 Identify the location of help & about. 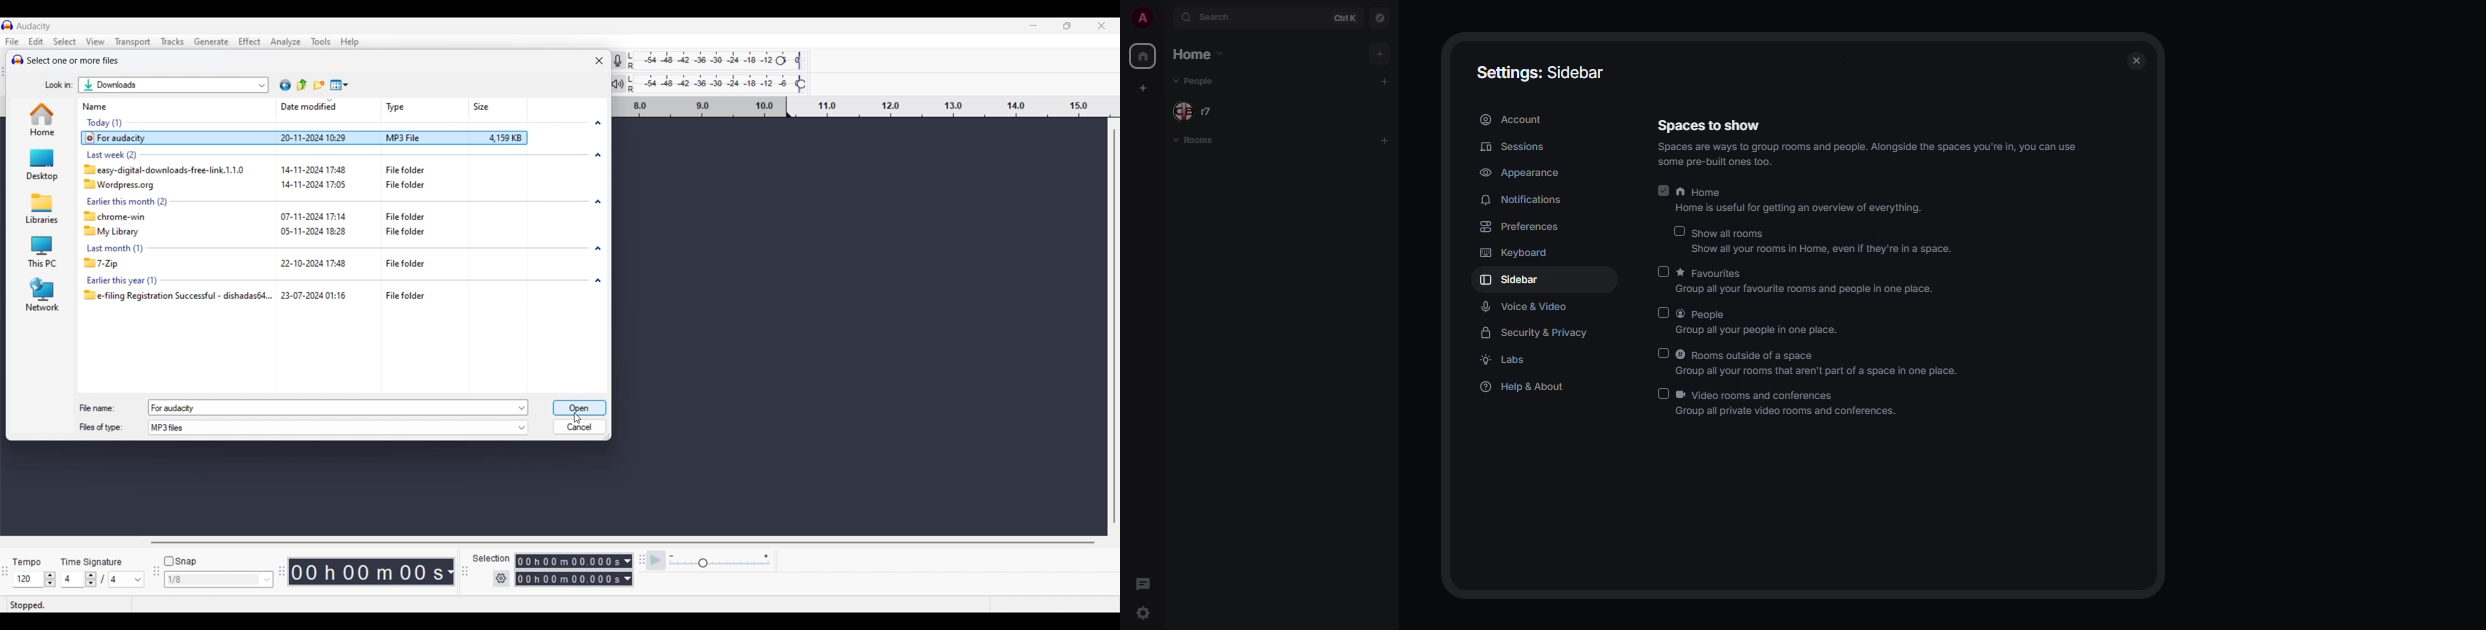
(1526, 389).